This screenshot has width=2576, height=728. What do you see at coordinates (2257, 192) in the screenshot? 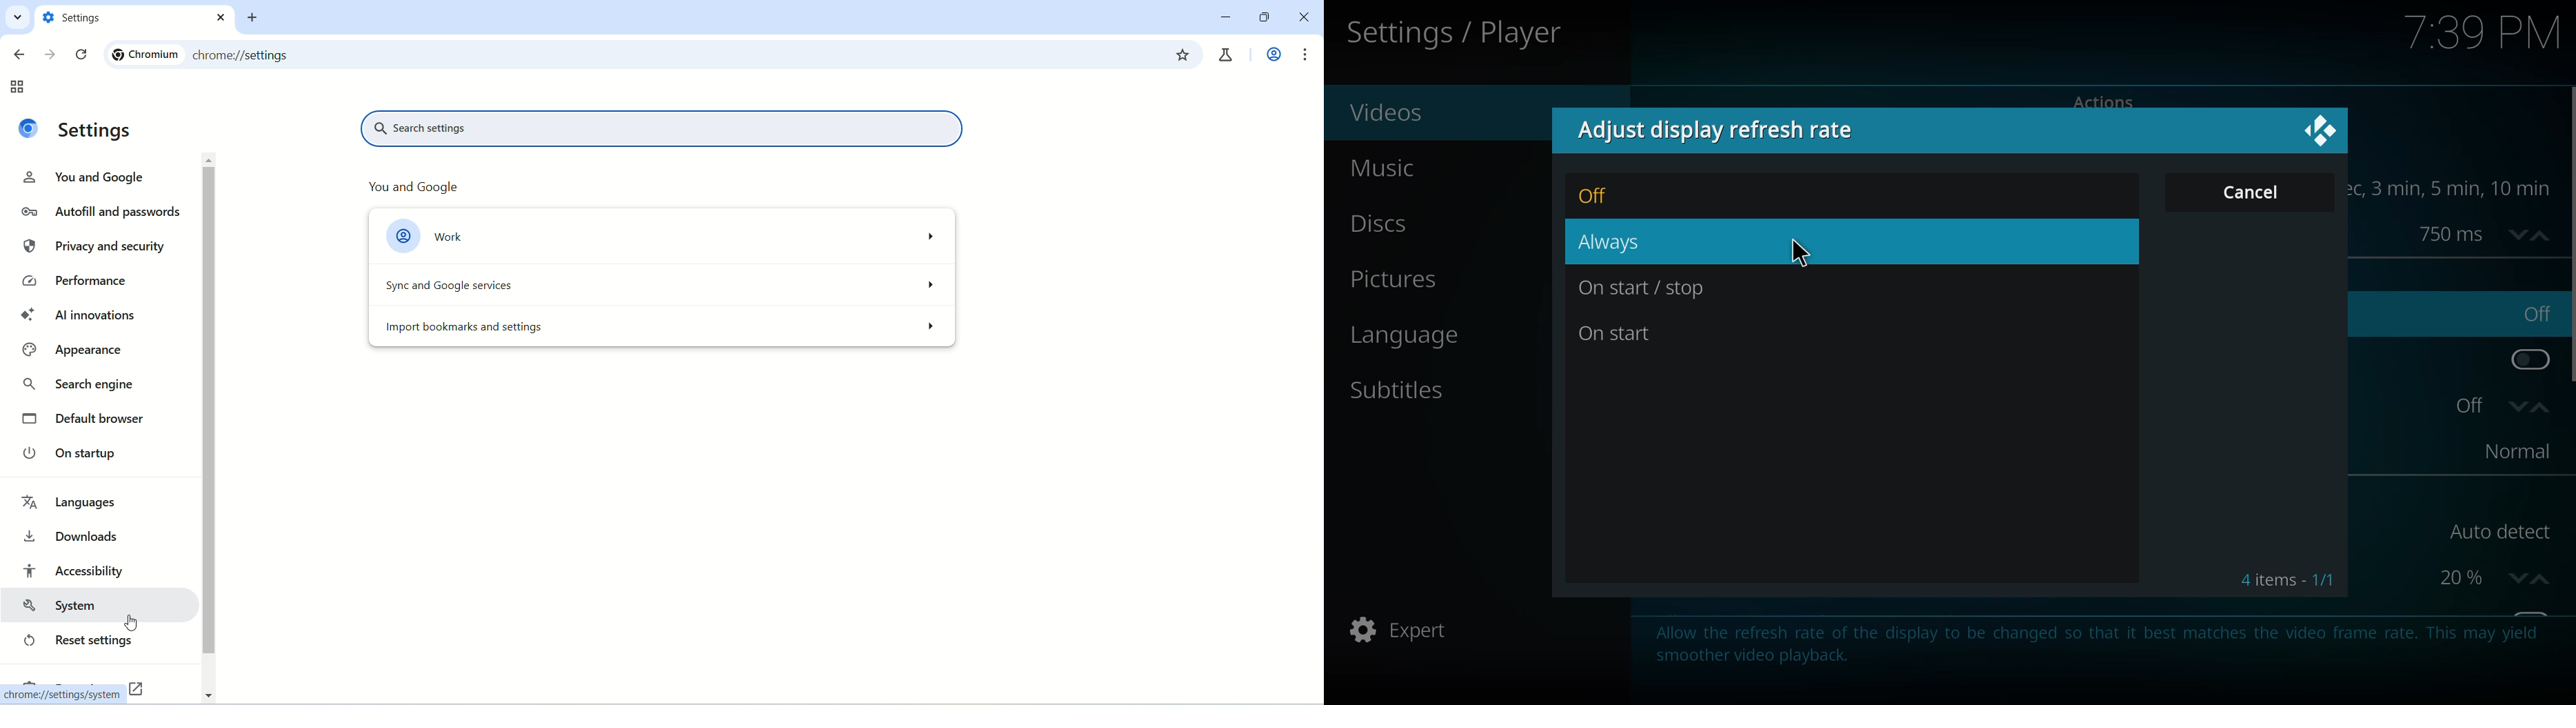
I see `cancel` at bounding box center [2257, 192].